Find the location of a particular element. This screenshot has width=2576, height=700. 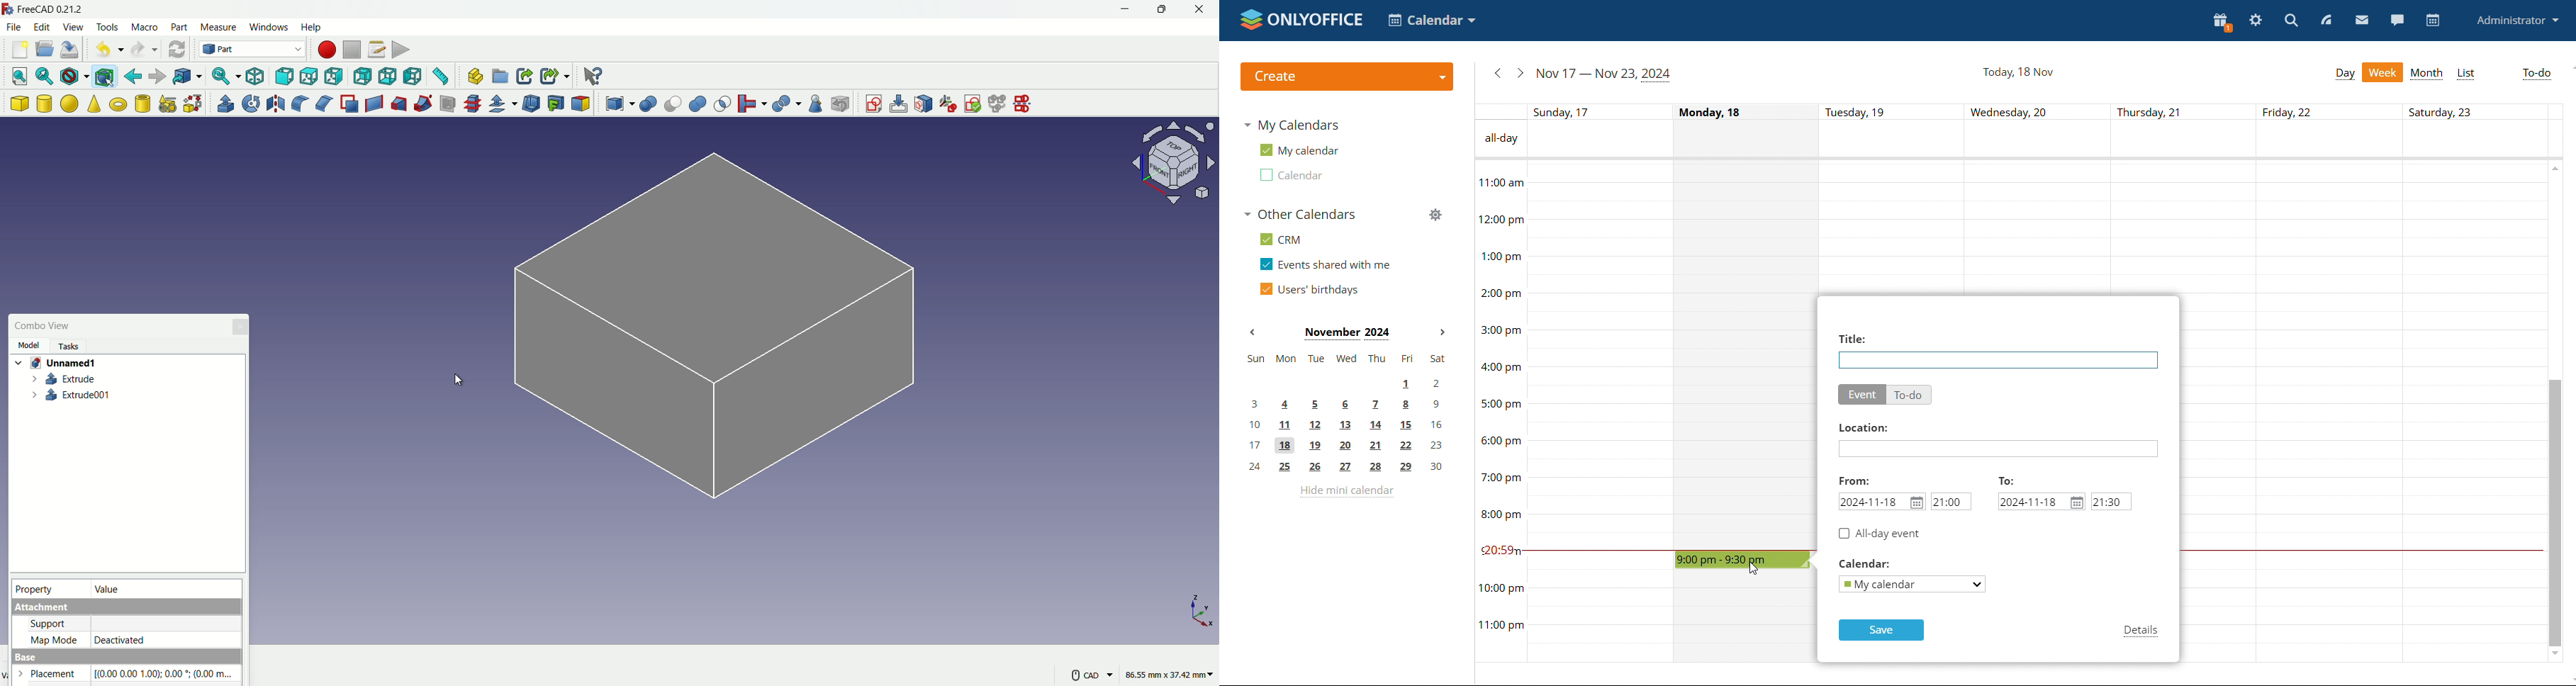

next week is located at coordinates (1521, 73).